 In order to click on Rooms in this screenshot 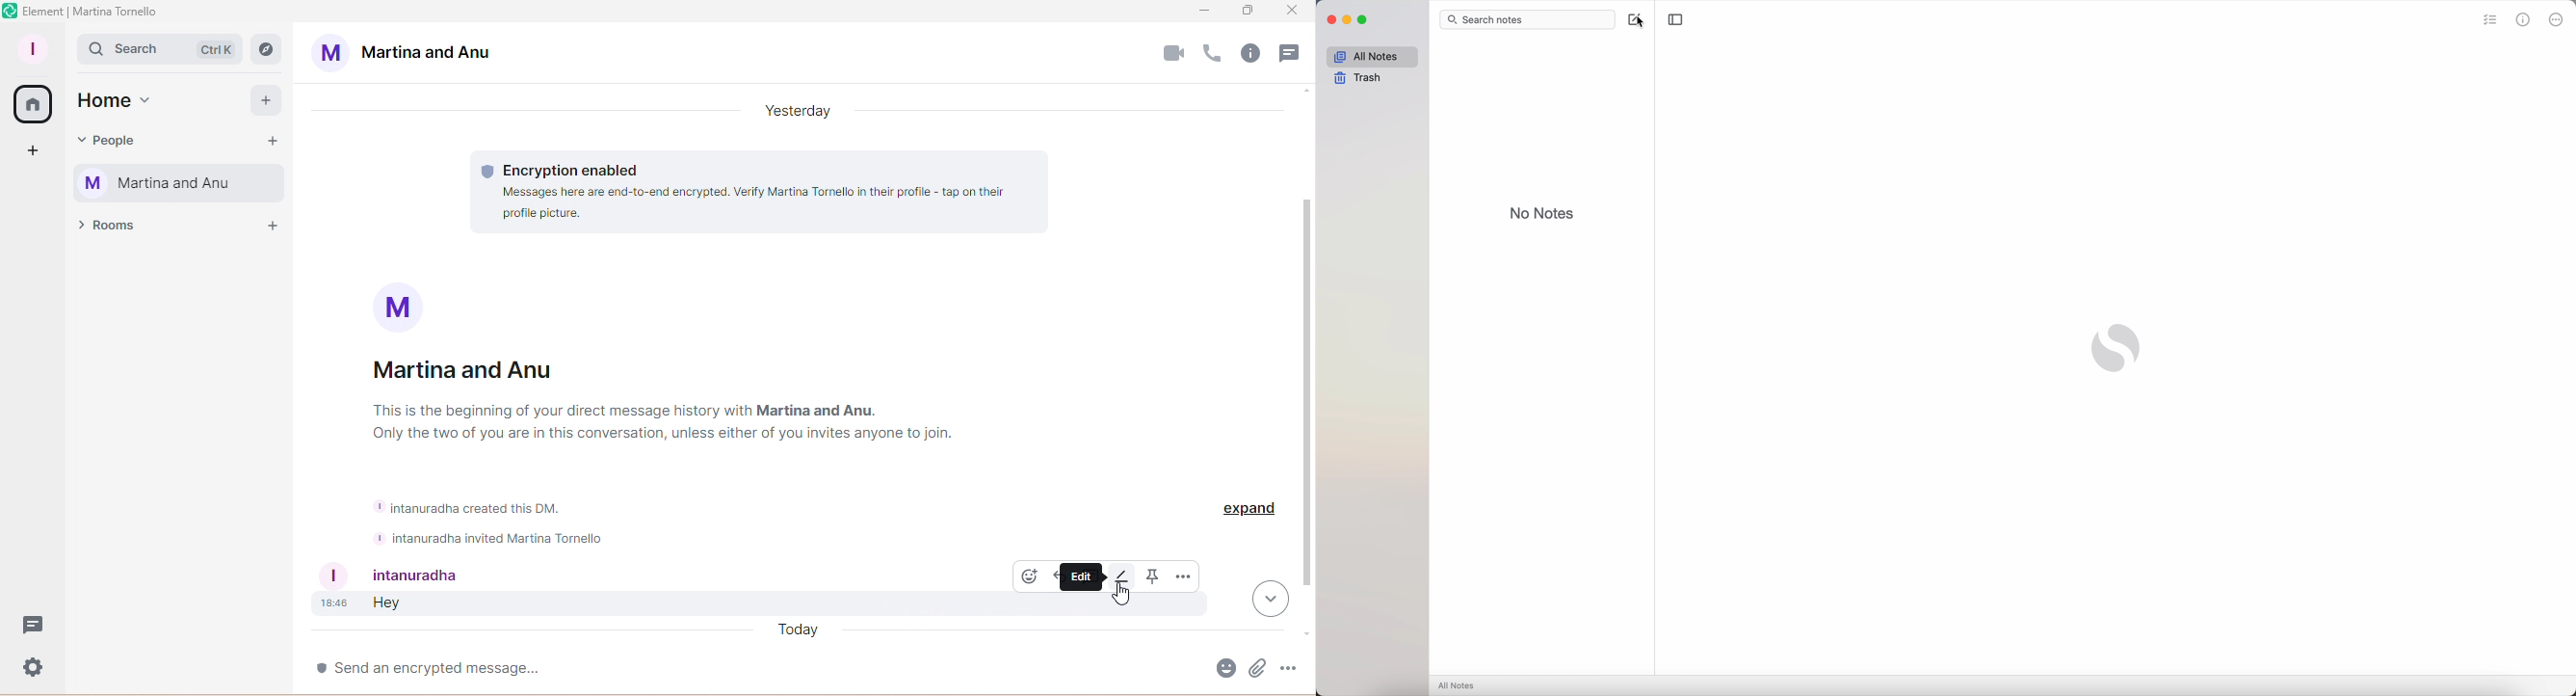, I will do `click(109, 229)`.